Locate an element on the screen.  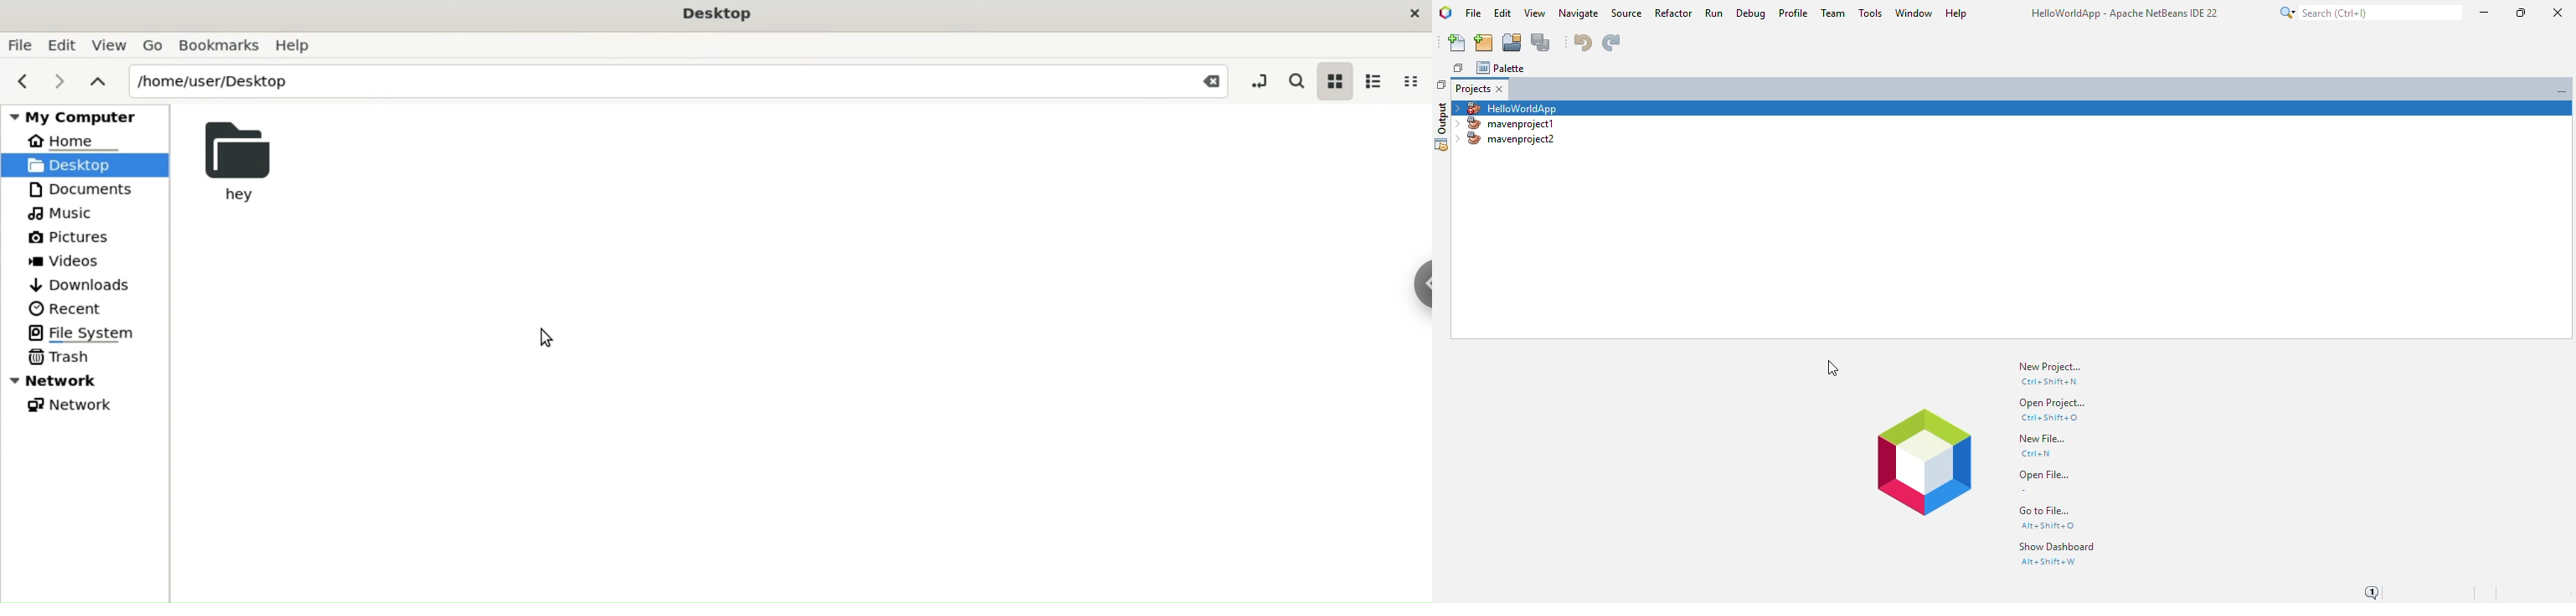
- is located at coordinates (2024, 491).